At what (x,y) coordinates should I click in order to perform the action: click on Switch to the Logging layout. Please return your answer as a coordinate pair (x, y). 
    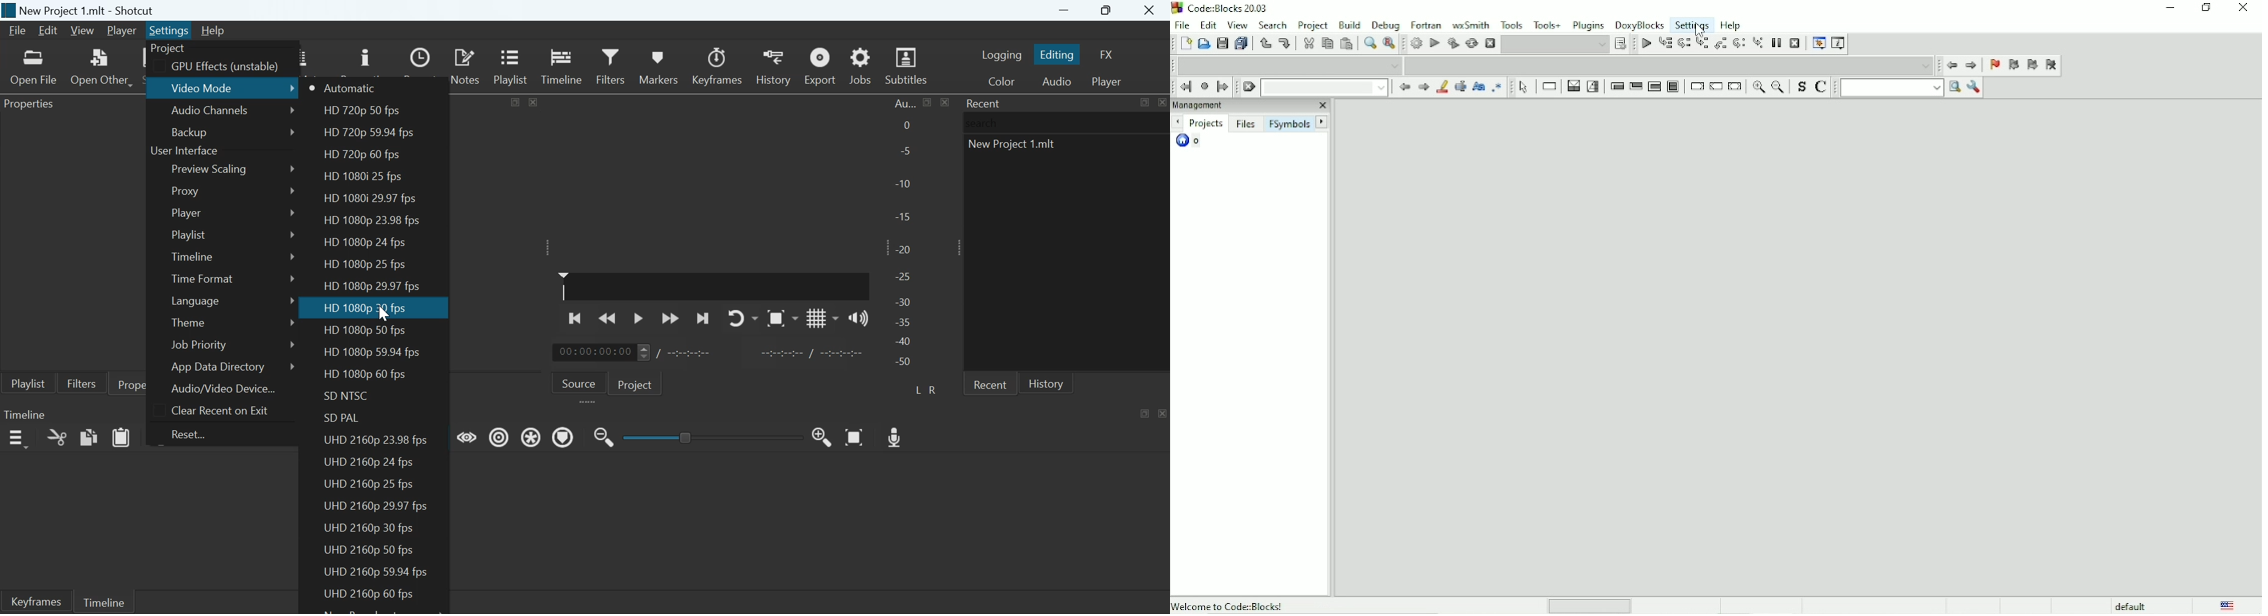
    Looking at the image, I should click on (1002, 54).